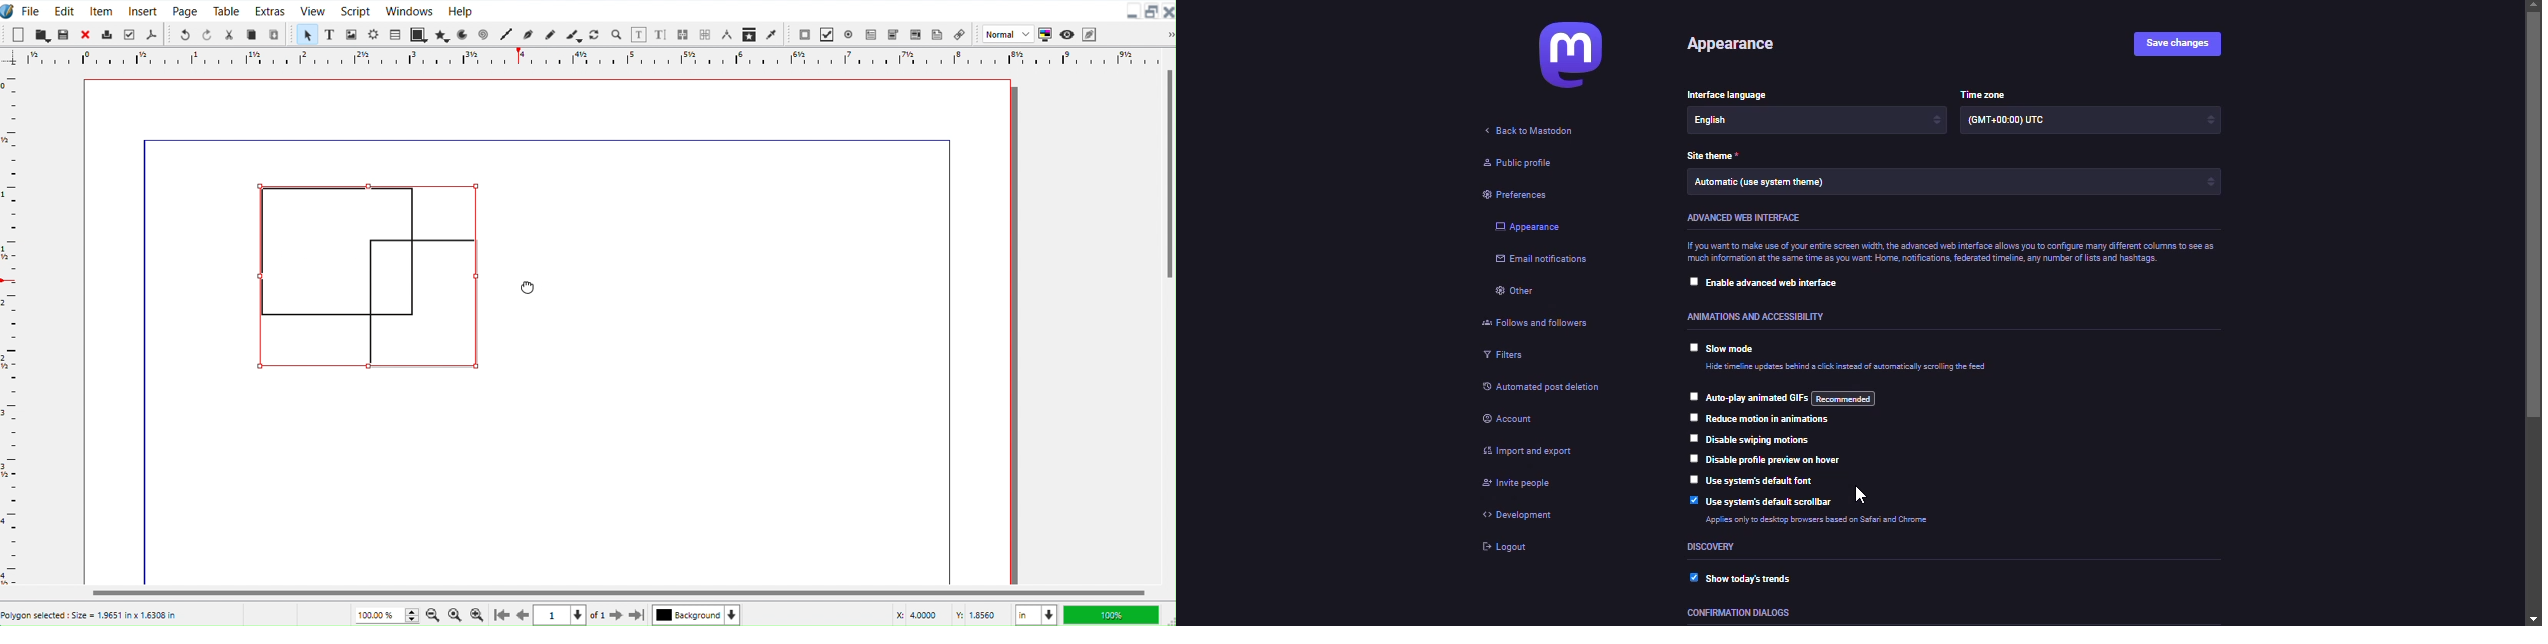 This screenshot has height=644, width=2548. What do you see at coordinates (849, 34) in the screenshot?
I see `PDF Radio Button` at bounding box center [849, 34].